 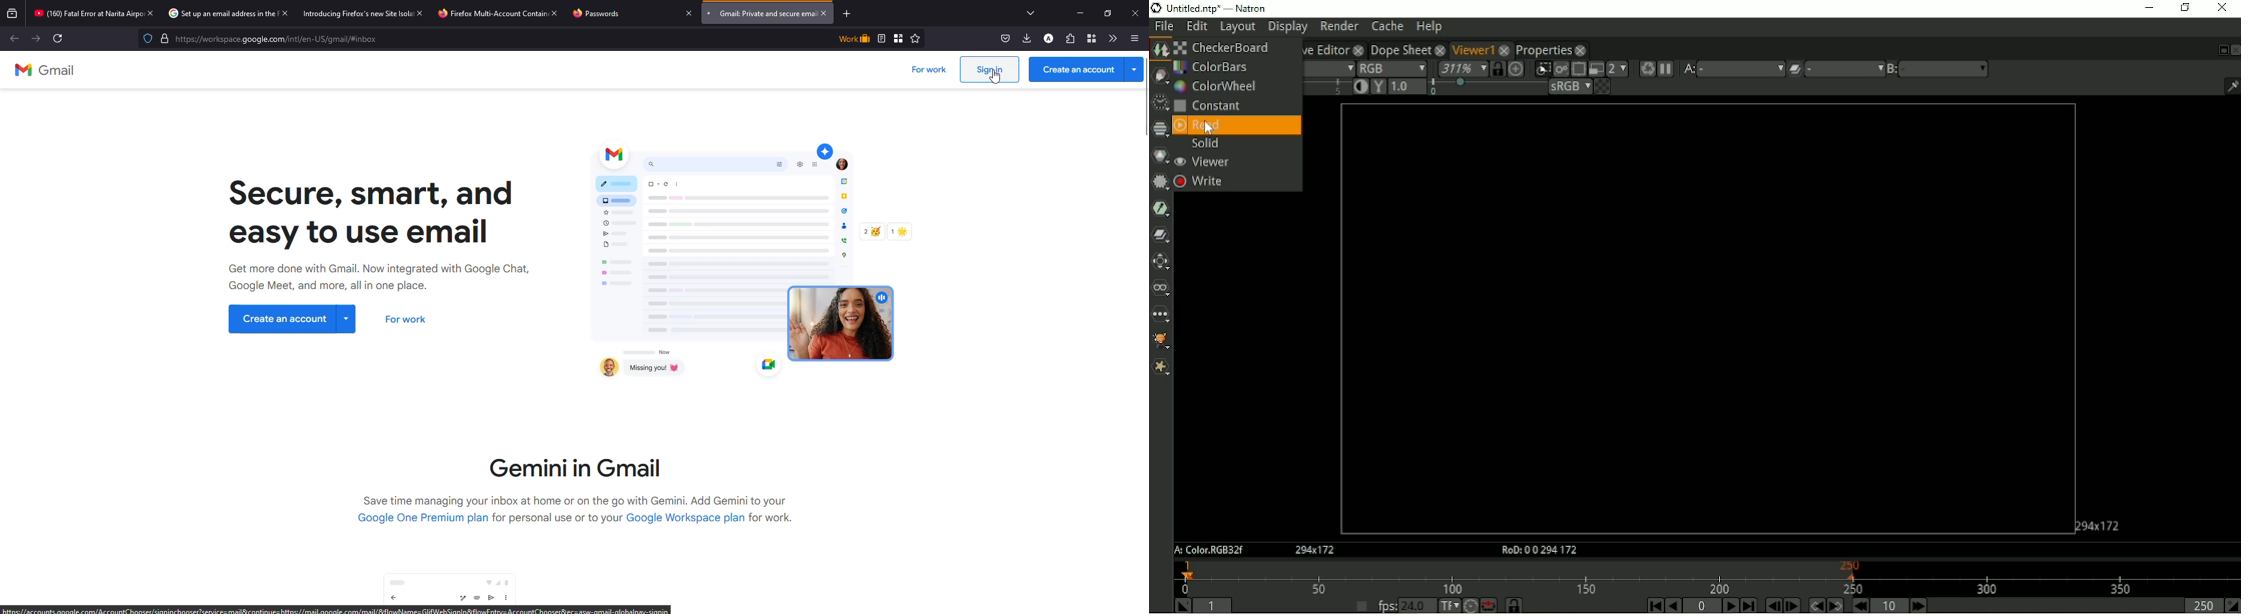 What do you see at coordinates (1068, 38) in the screenshot?
I see `extensions` at bounding box center [1068, 38].